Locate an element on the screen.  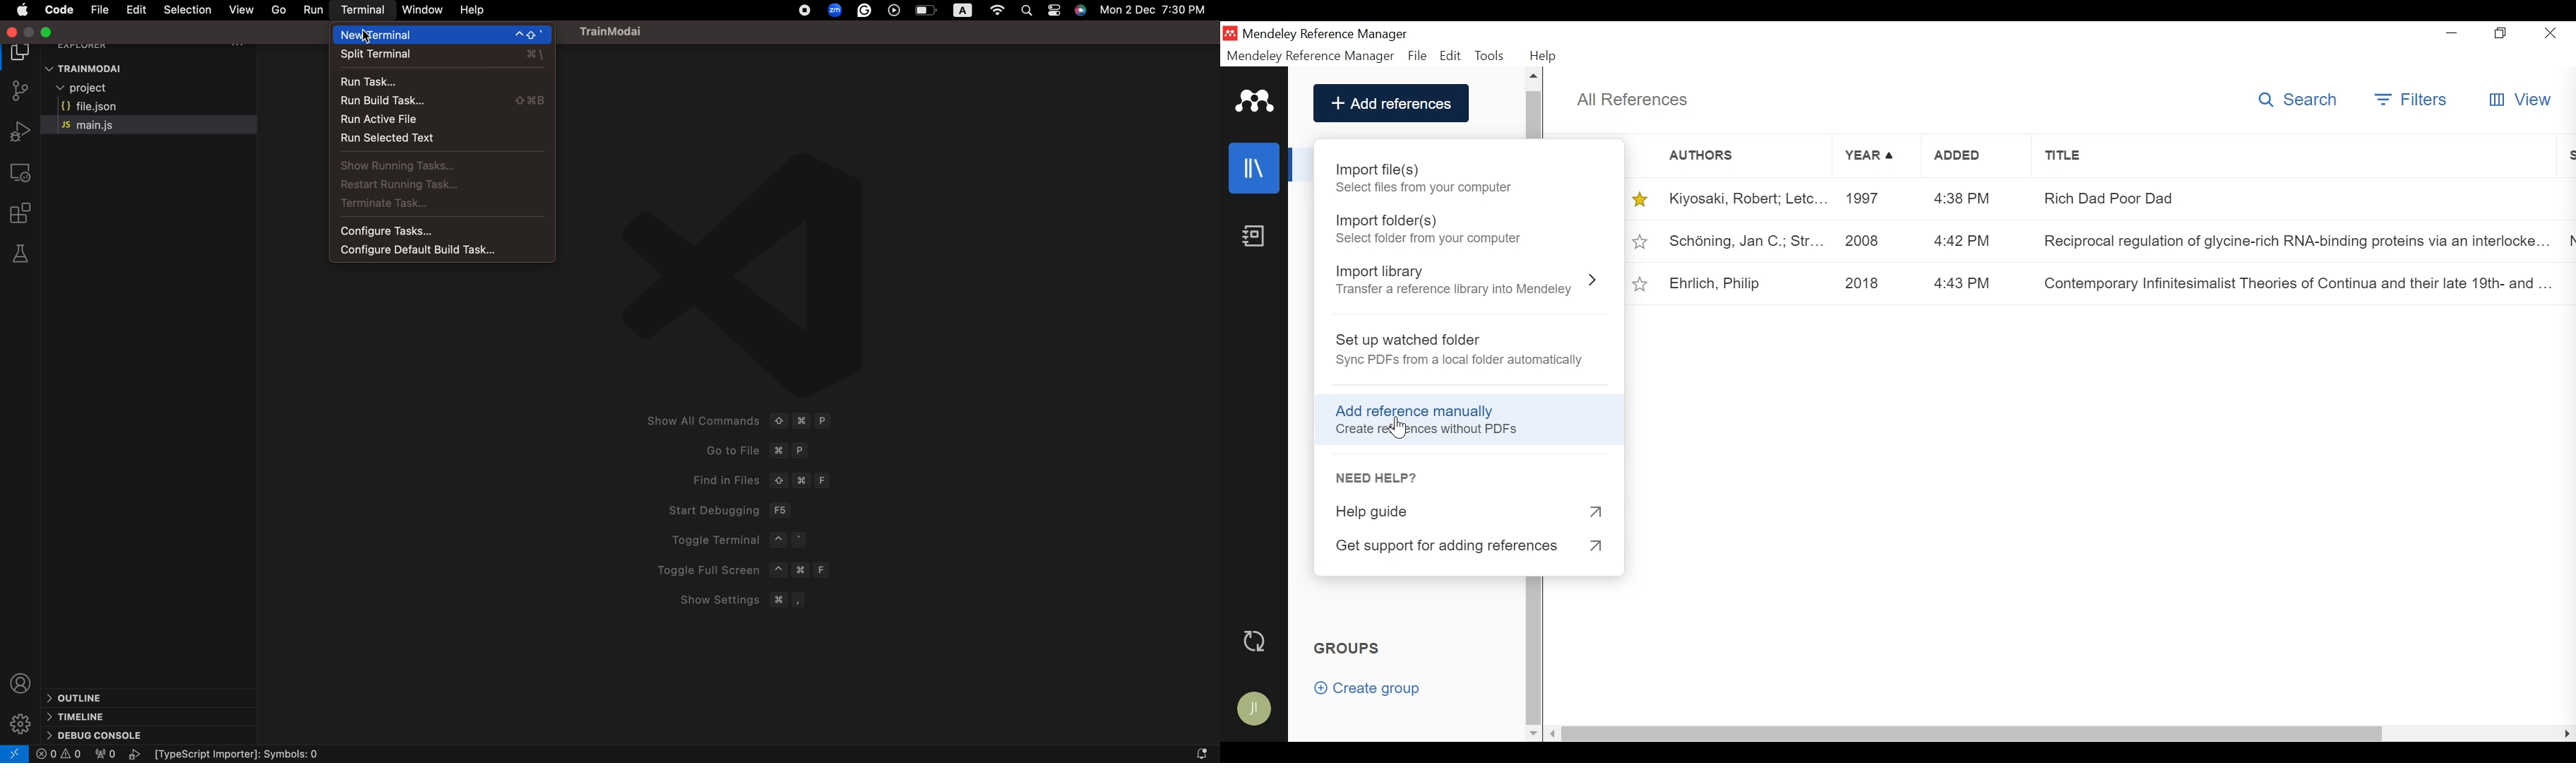
Need Help is located at coordinates (1379, 478).